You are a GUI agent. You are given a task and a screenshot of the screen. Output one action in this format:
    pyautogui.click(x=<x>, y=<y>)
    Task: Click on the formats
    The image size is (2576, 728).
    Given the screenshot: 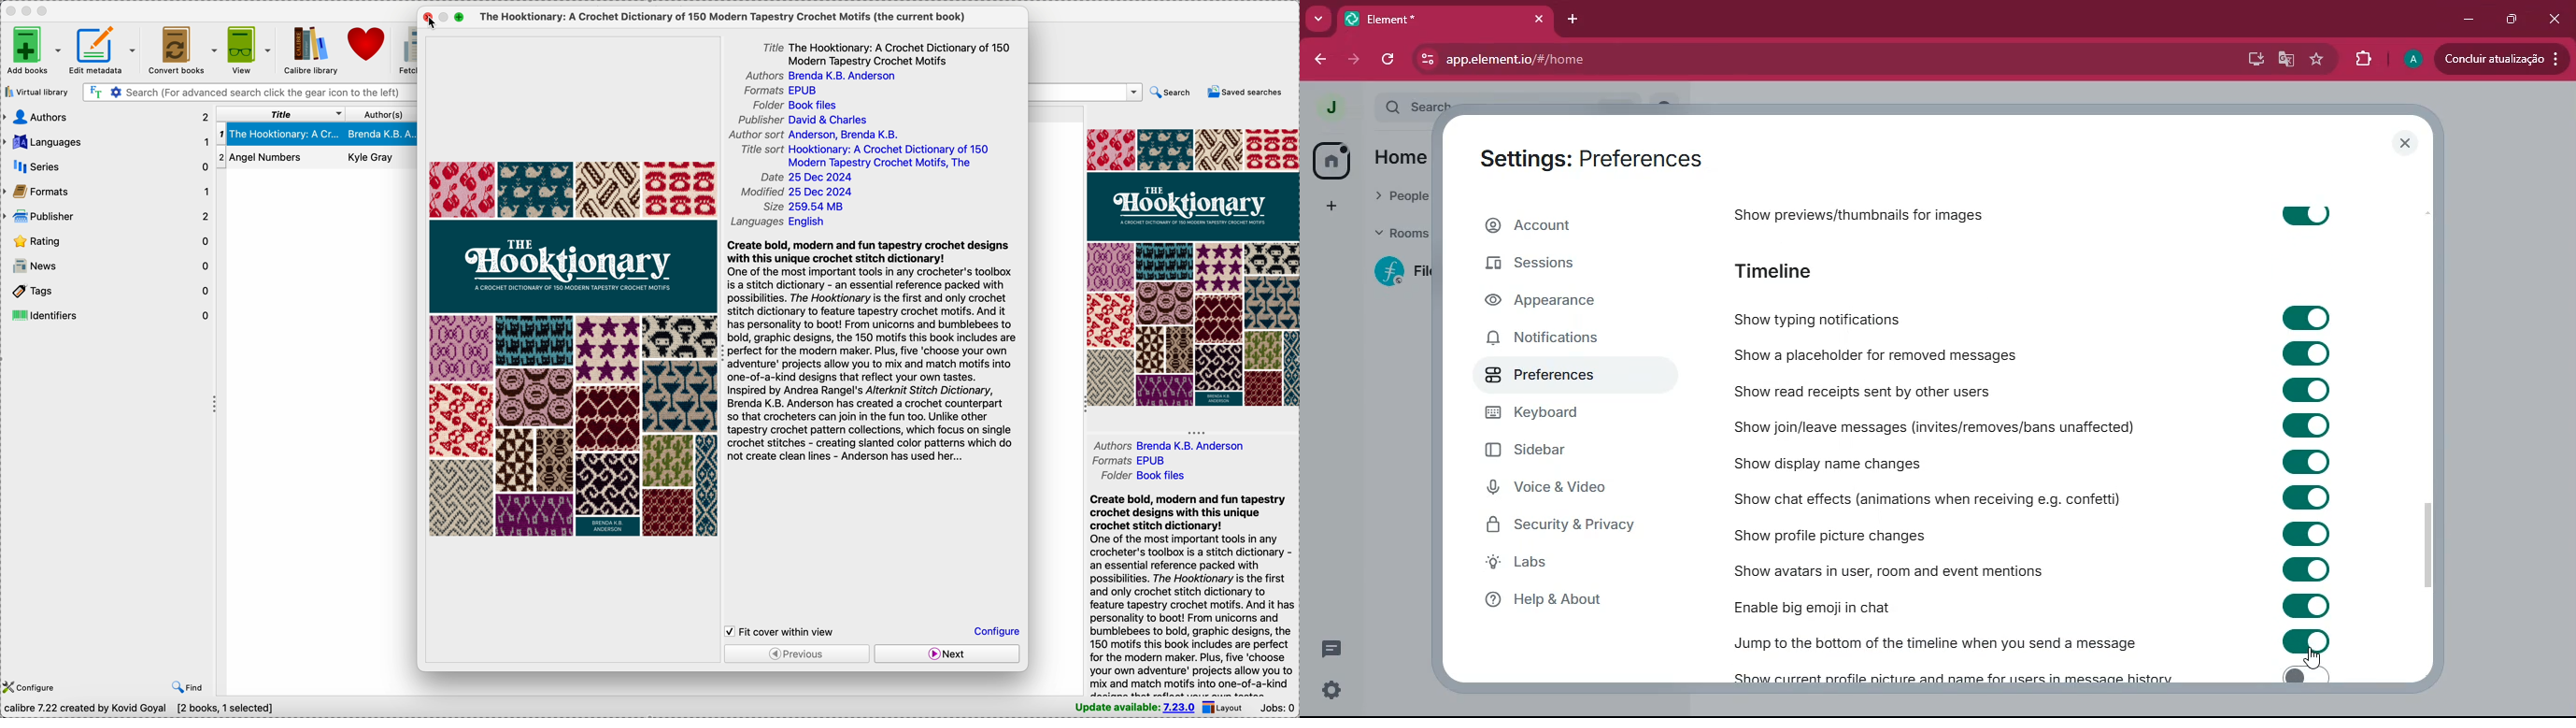 What is the action you would take?
    pyautogui.click(x=1127, y=461)
    